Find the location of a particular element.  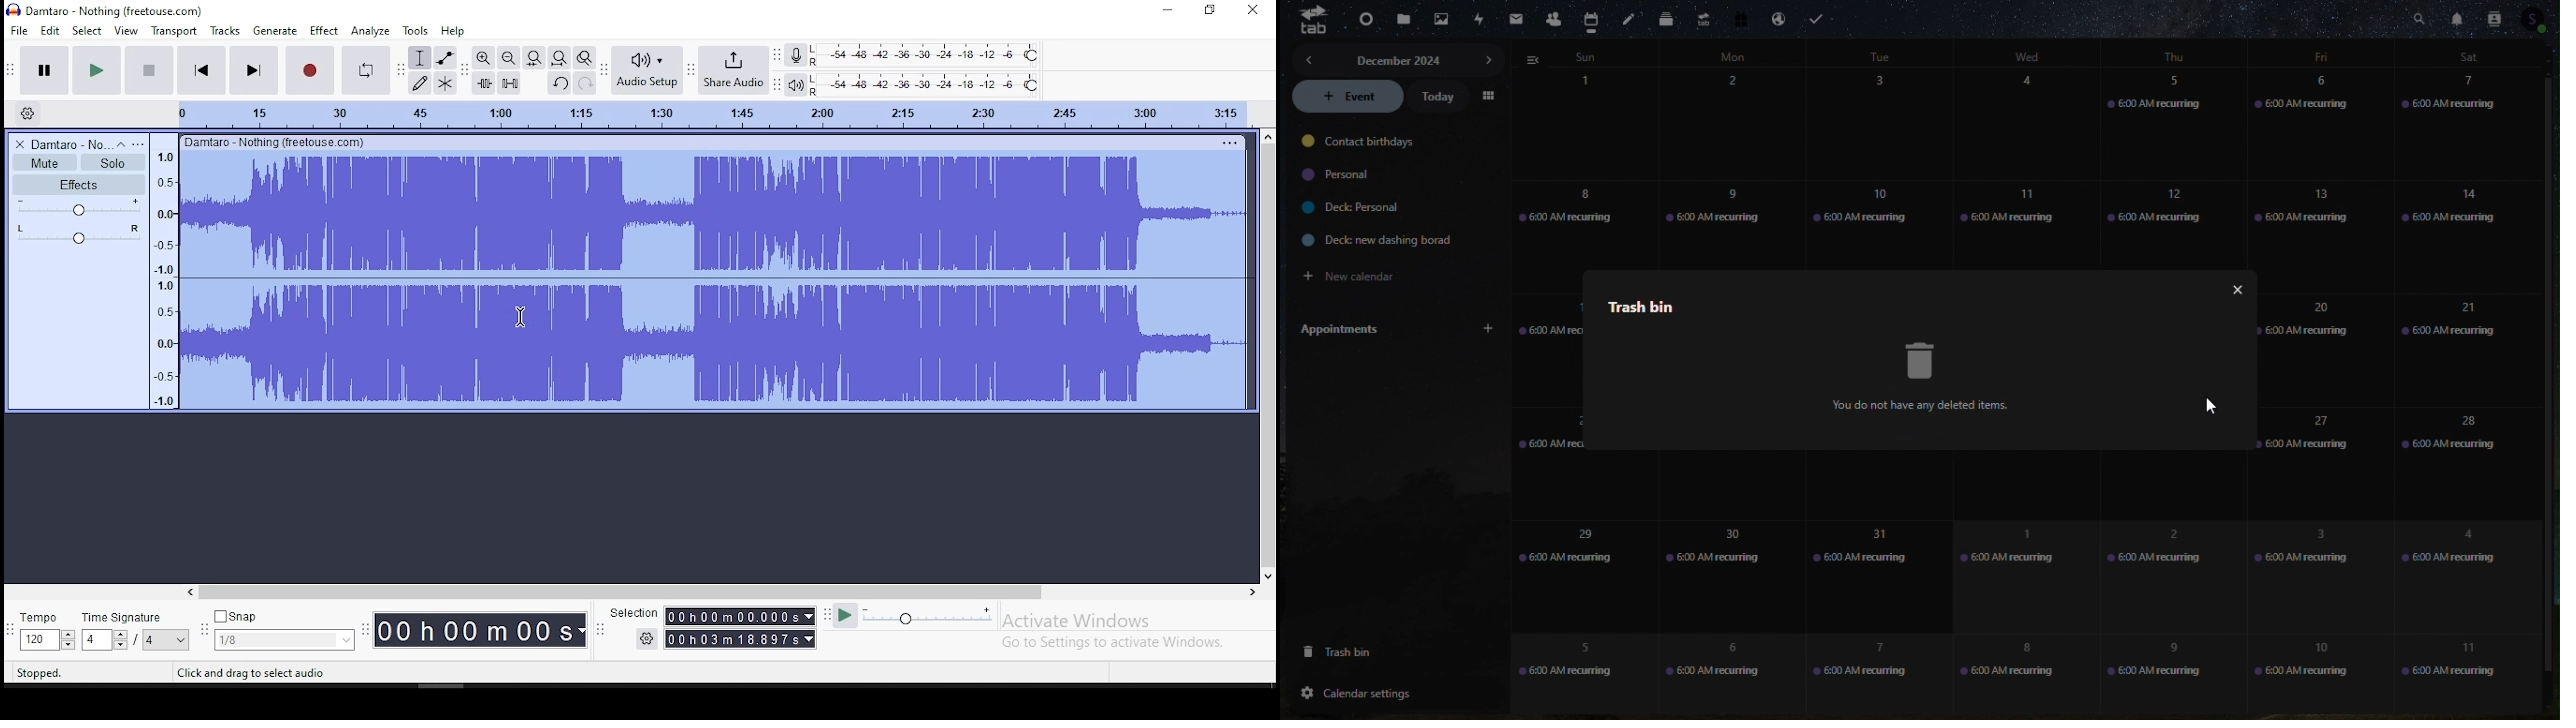

selection tool is located at coordinates (419, 58).